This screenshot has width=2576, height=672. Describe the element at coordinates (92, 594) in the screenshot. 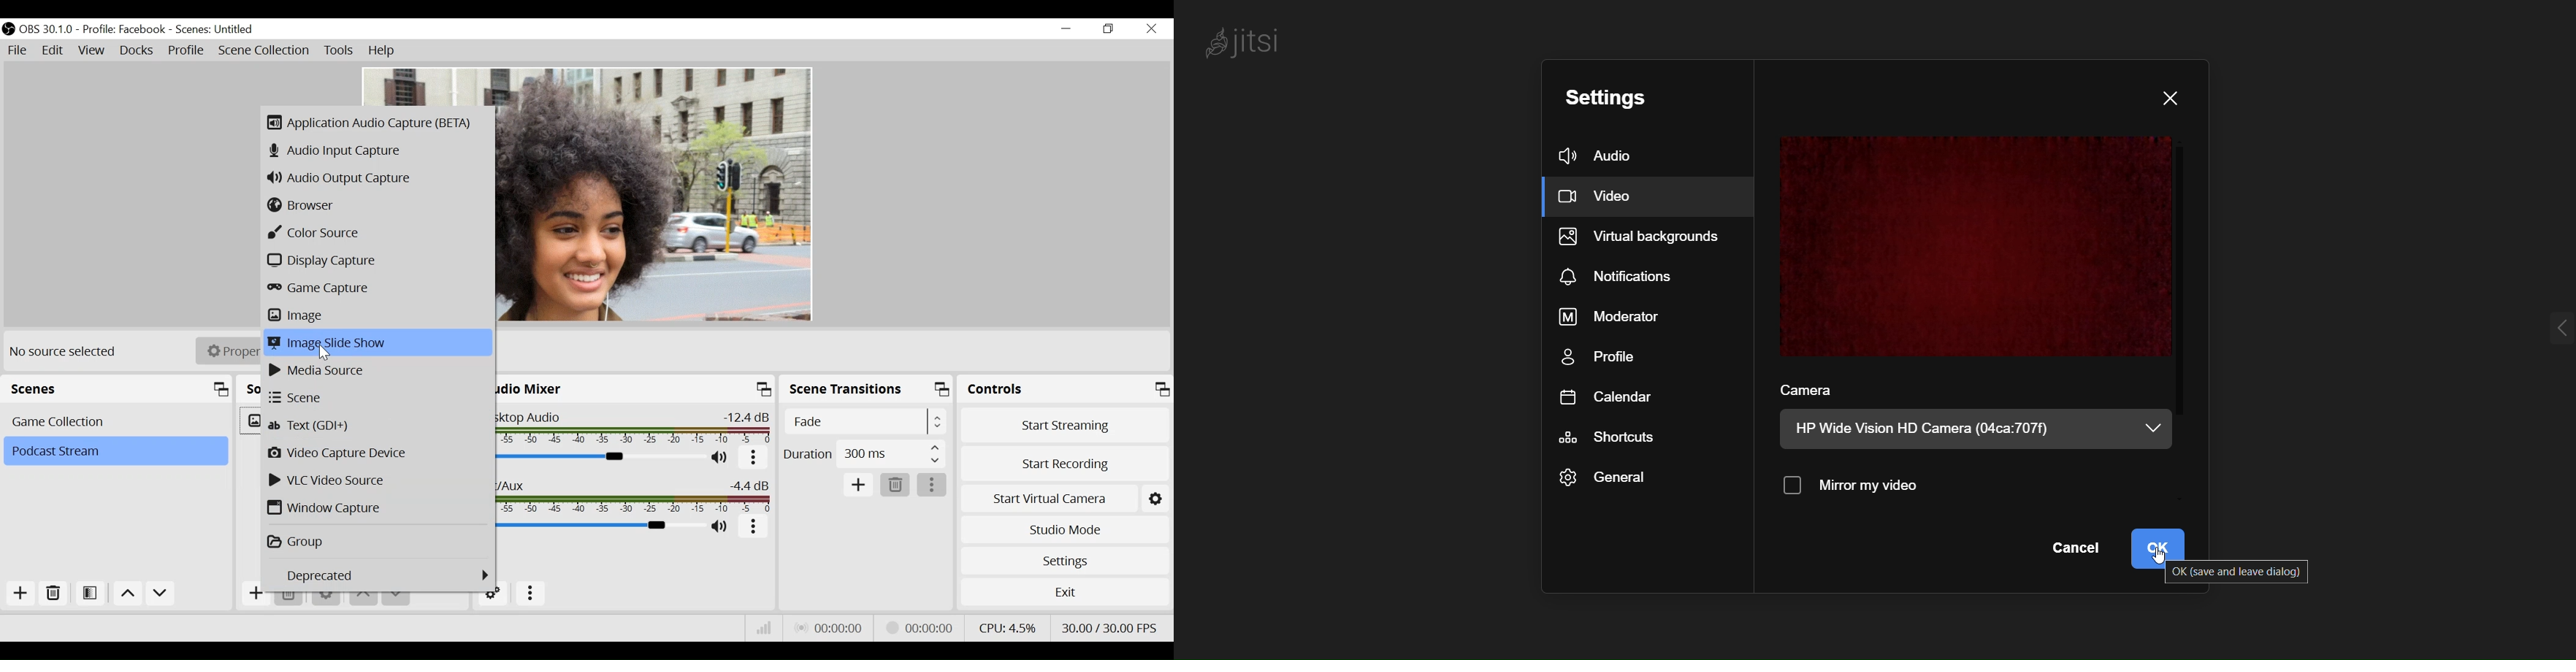

I see `Open Scene Filter` at that location.